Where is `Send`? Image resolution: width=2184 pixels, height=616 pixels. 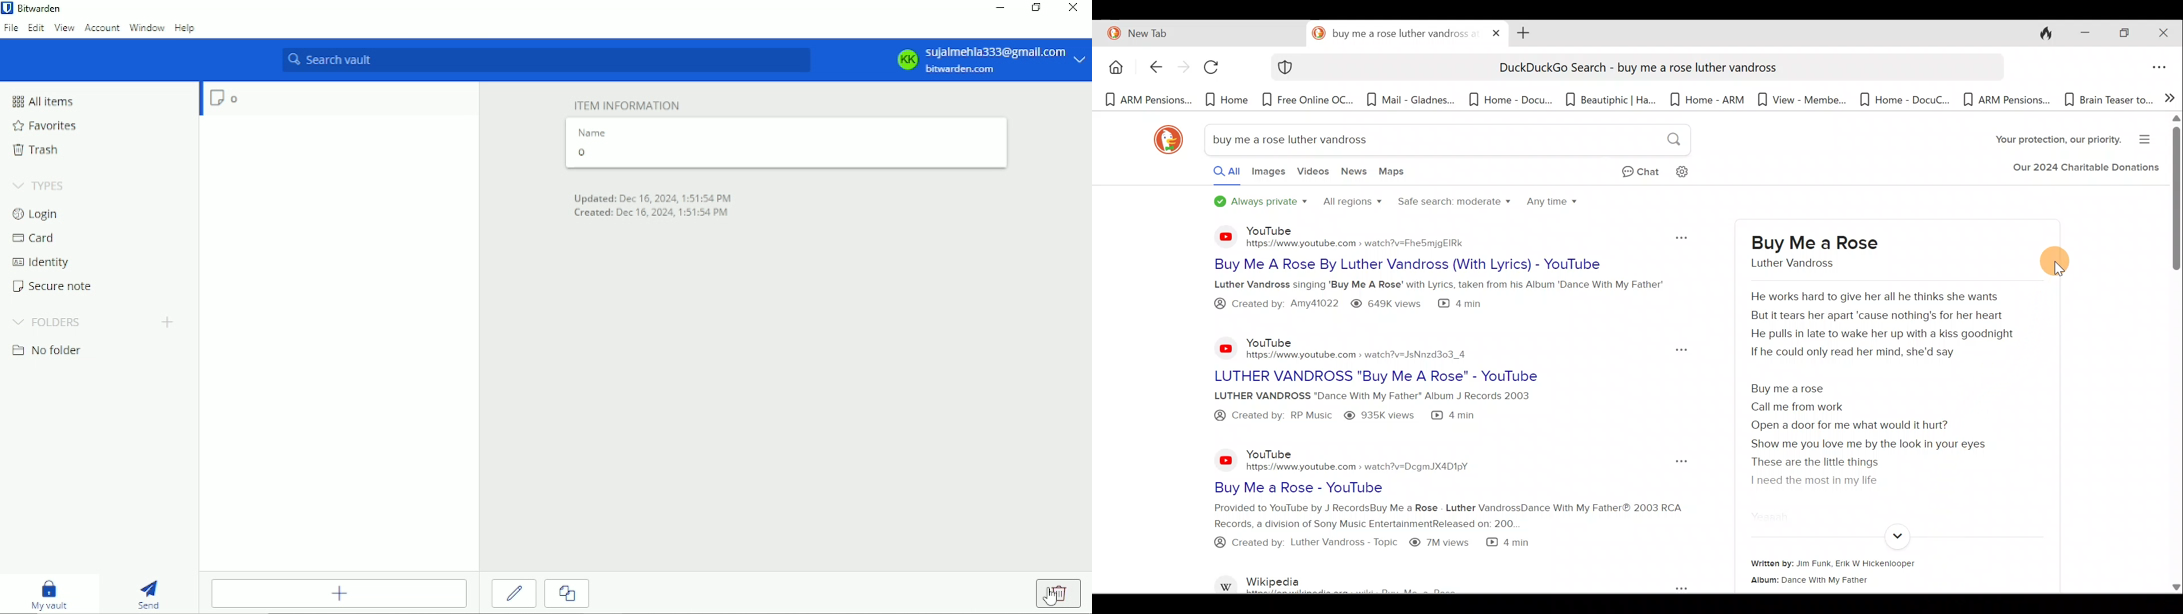 Send is located at coordinates (147, 594).